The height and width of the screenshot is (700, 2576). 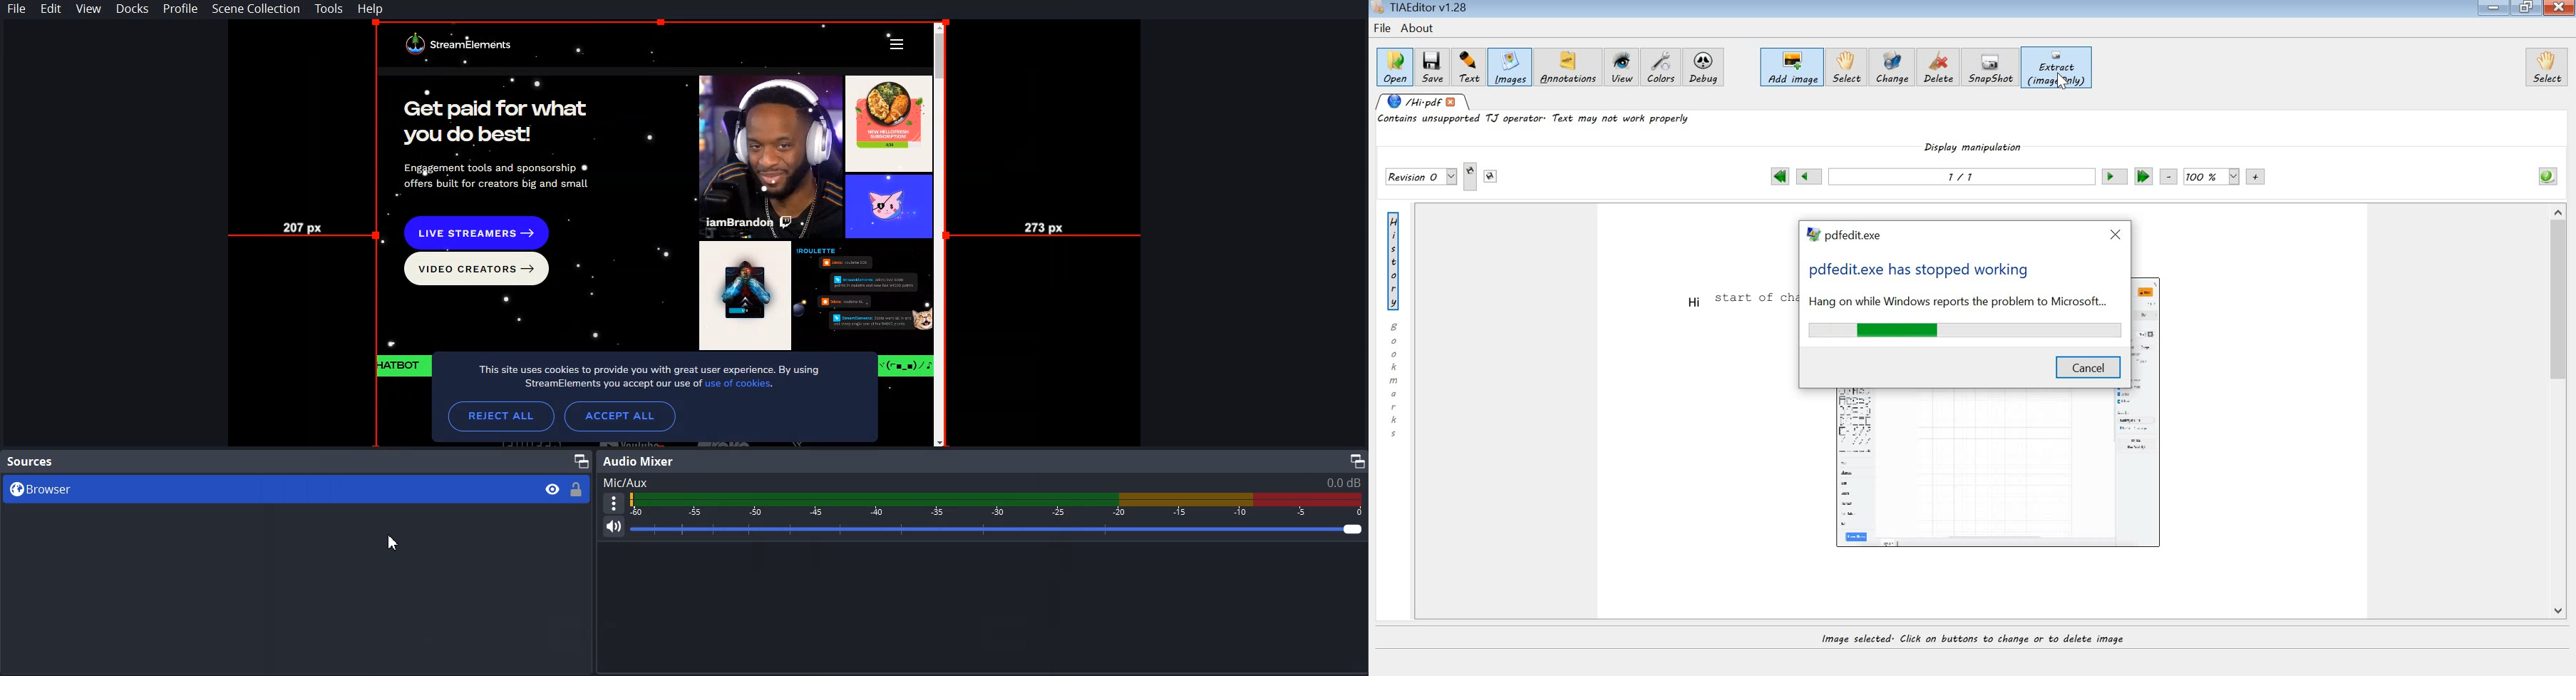 What do you see at coordinates (999, 528) in the screenshot?
I see `Volume Adjuster` at bounding box center [999, 528].